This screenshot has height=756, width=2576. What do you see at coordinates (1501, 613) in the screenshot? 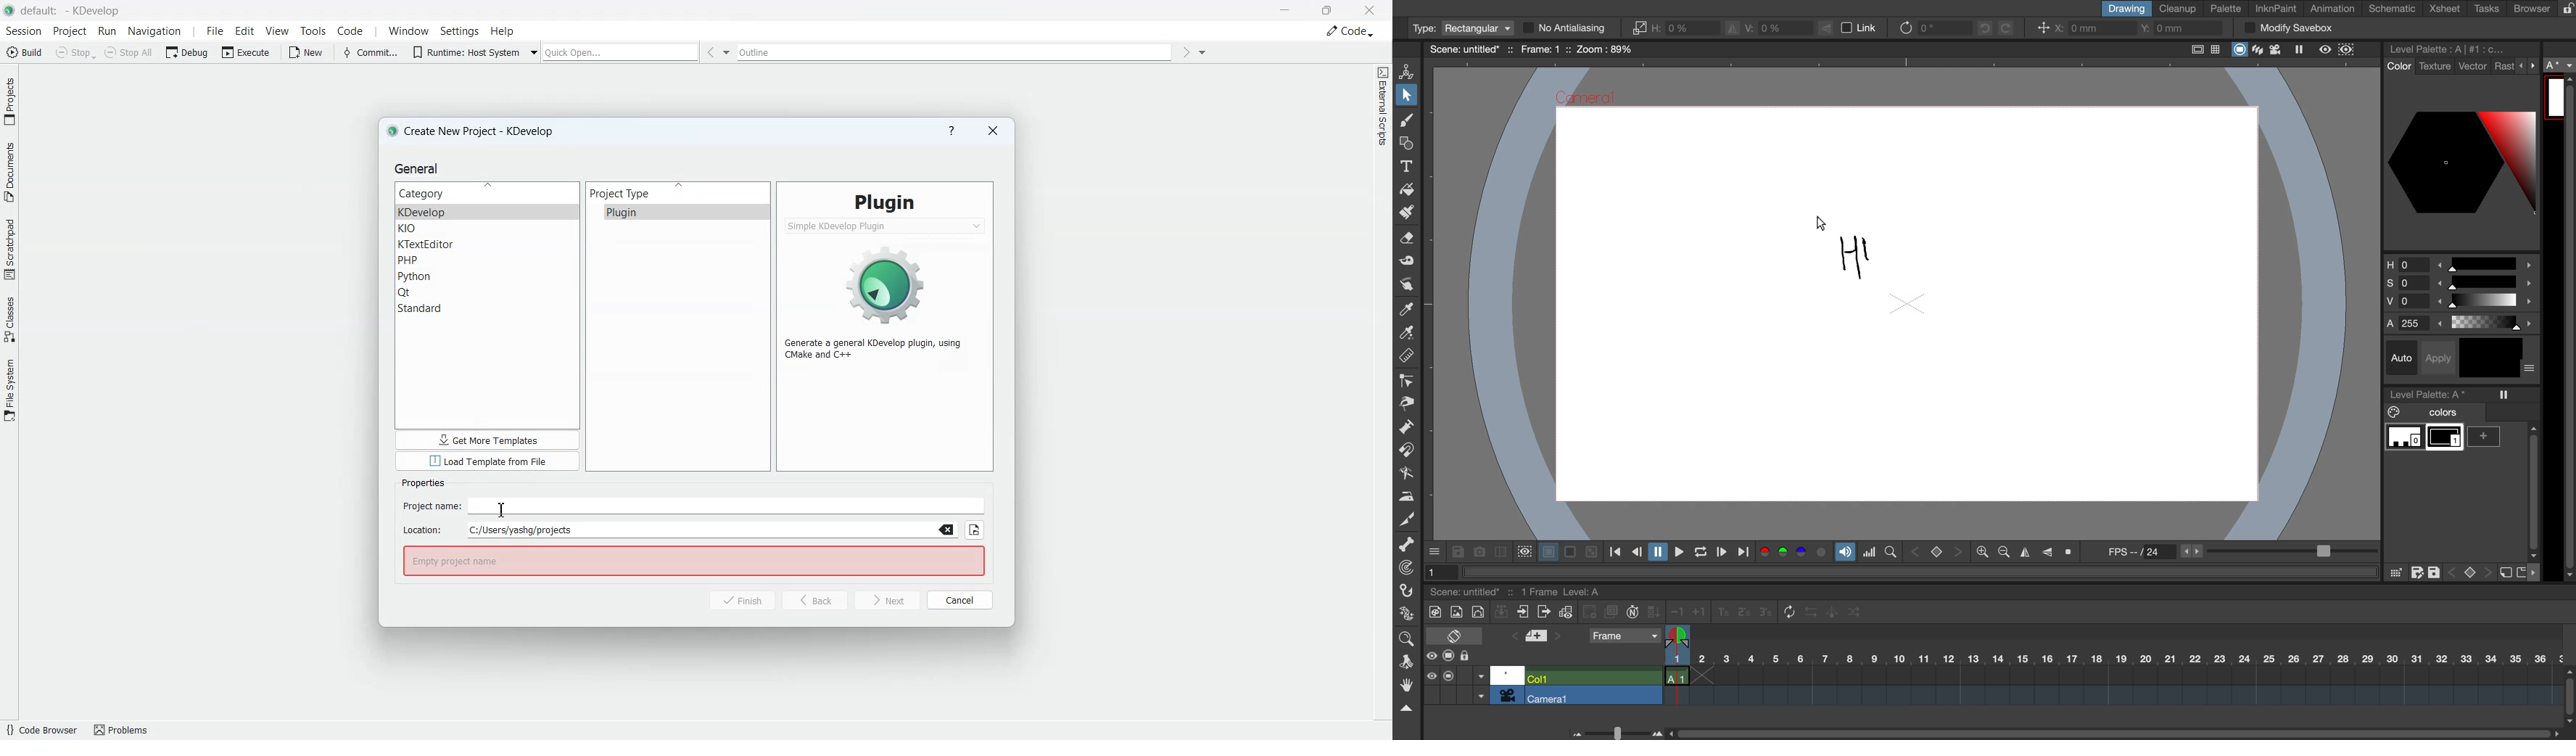
I see `collapse` at bounding box center [1501, 613].